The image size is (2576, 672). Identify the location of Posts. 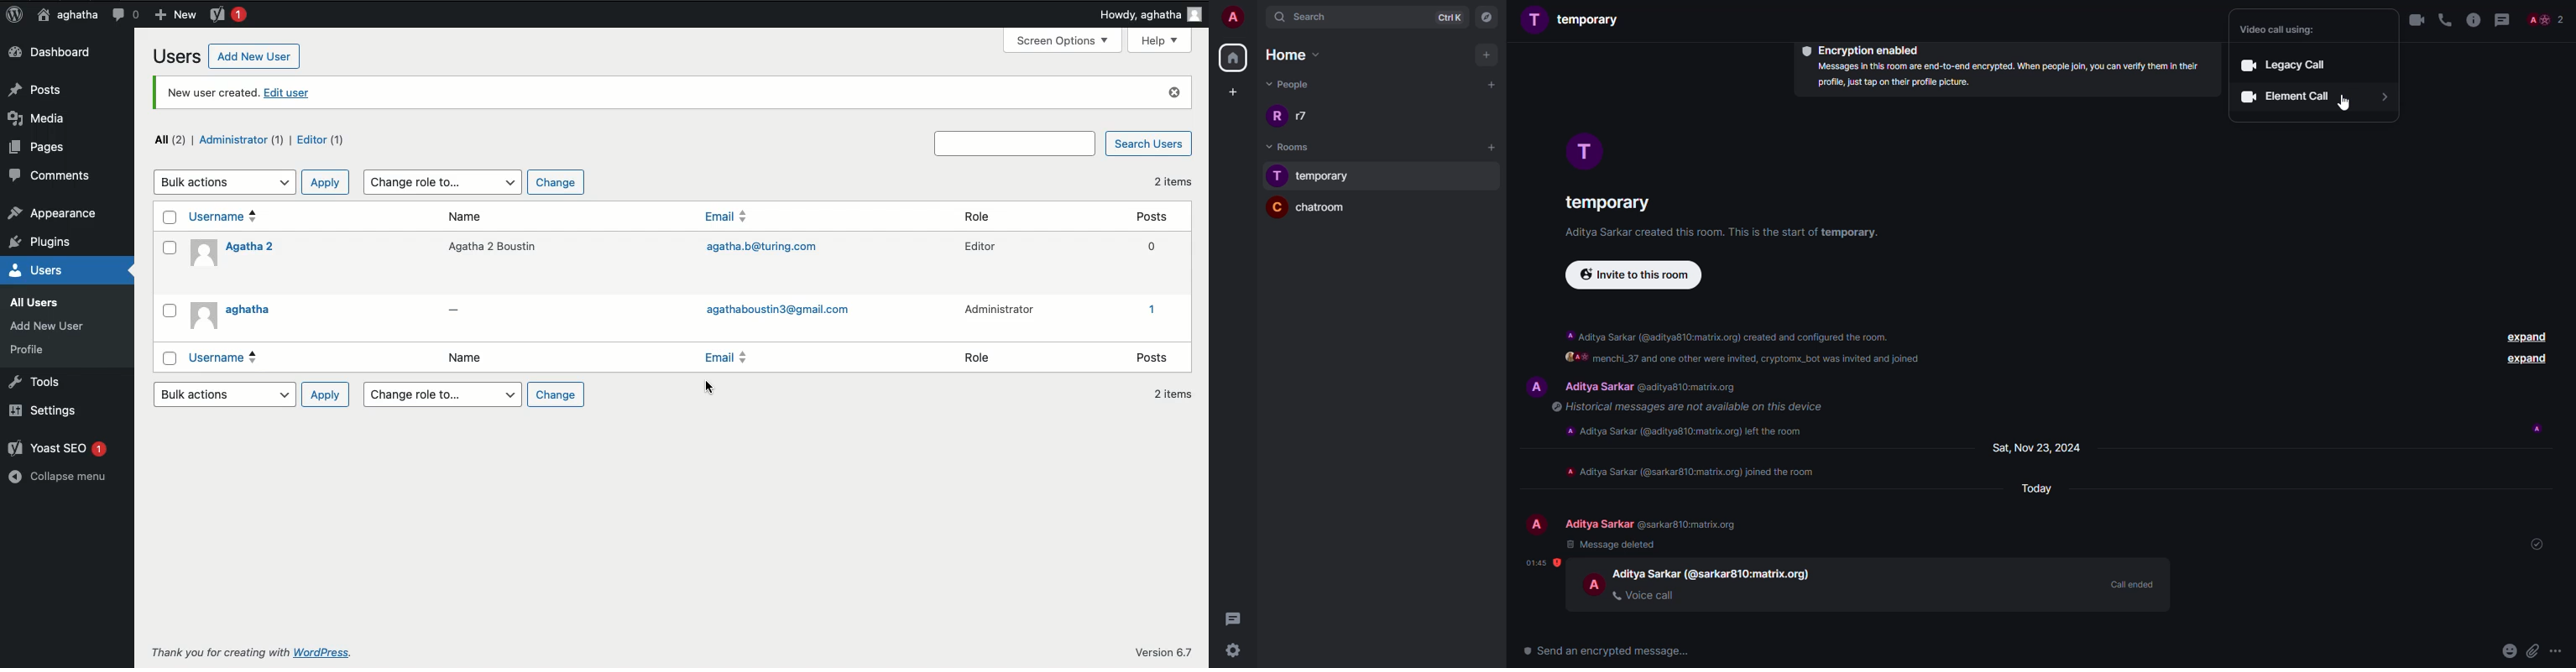
(1143, 217).